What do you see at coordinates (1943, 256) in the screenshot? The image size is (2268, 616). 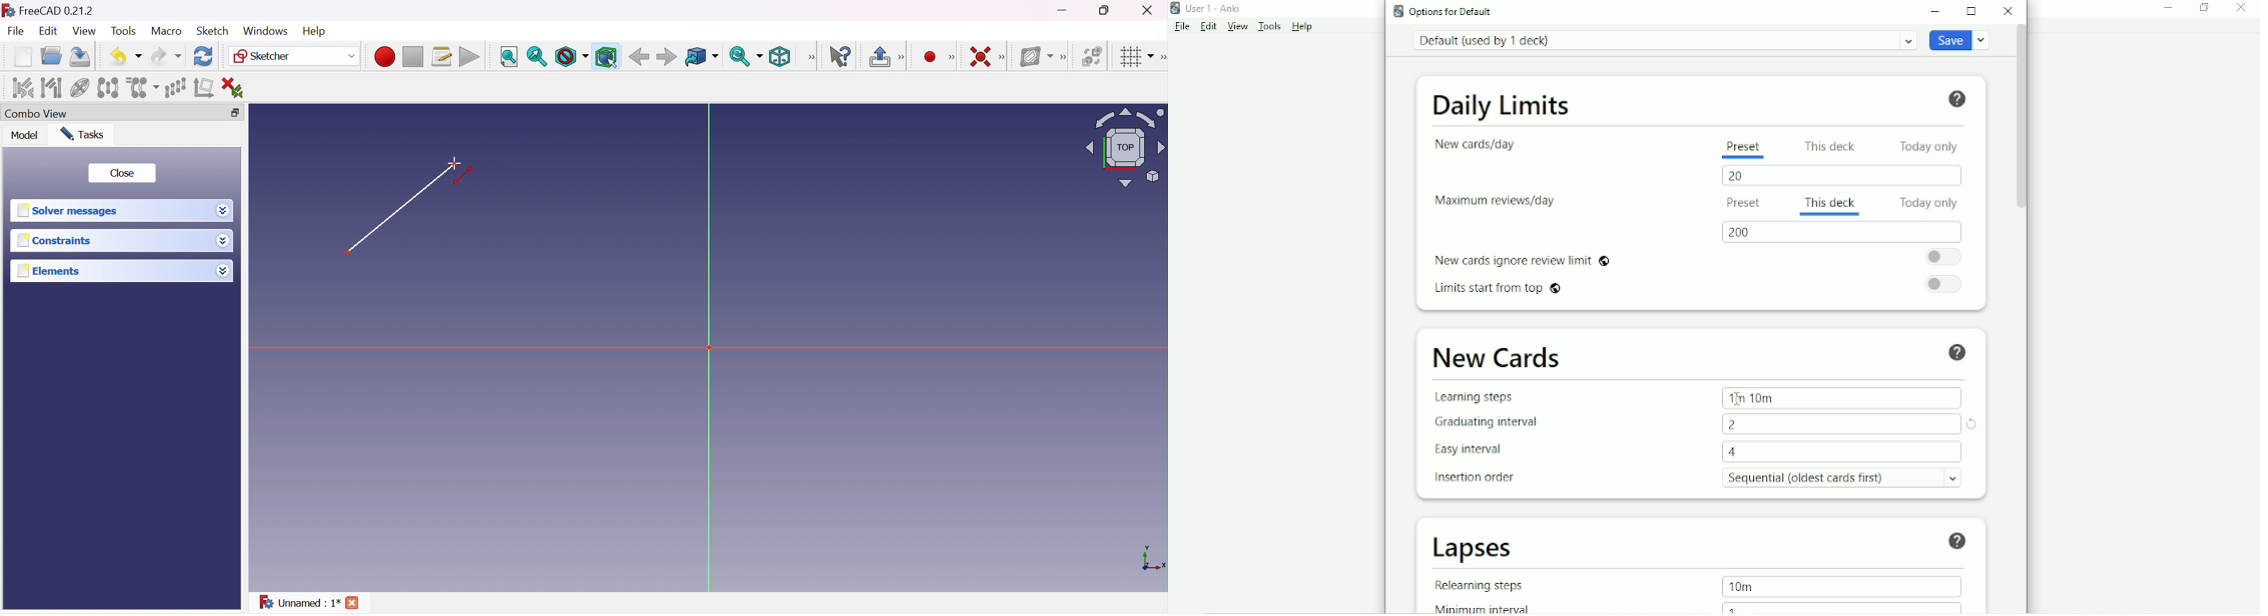 I see `Toggle on/off` at bounding box center [1943, 256].